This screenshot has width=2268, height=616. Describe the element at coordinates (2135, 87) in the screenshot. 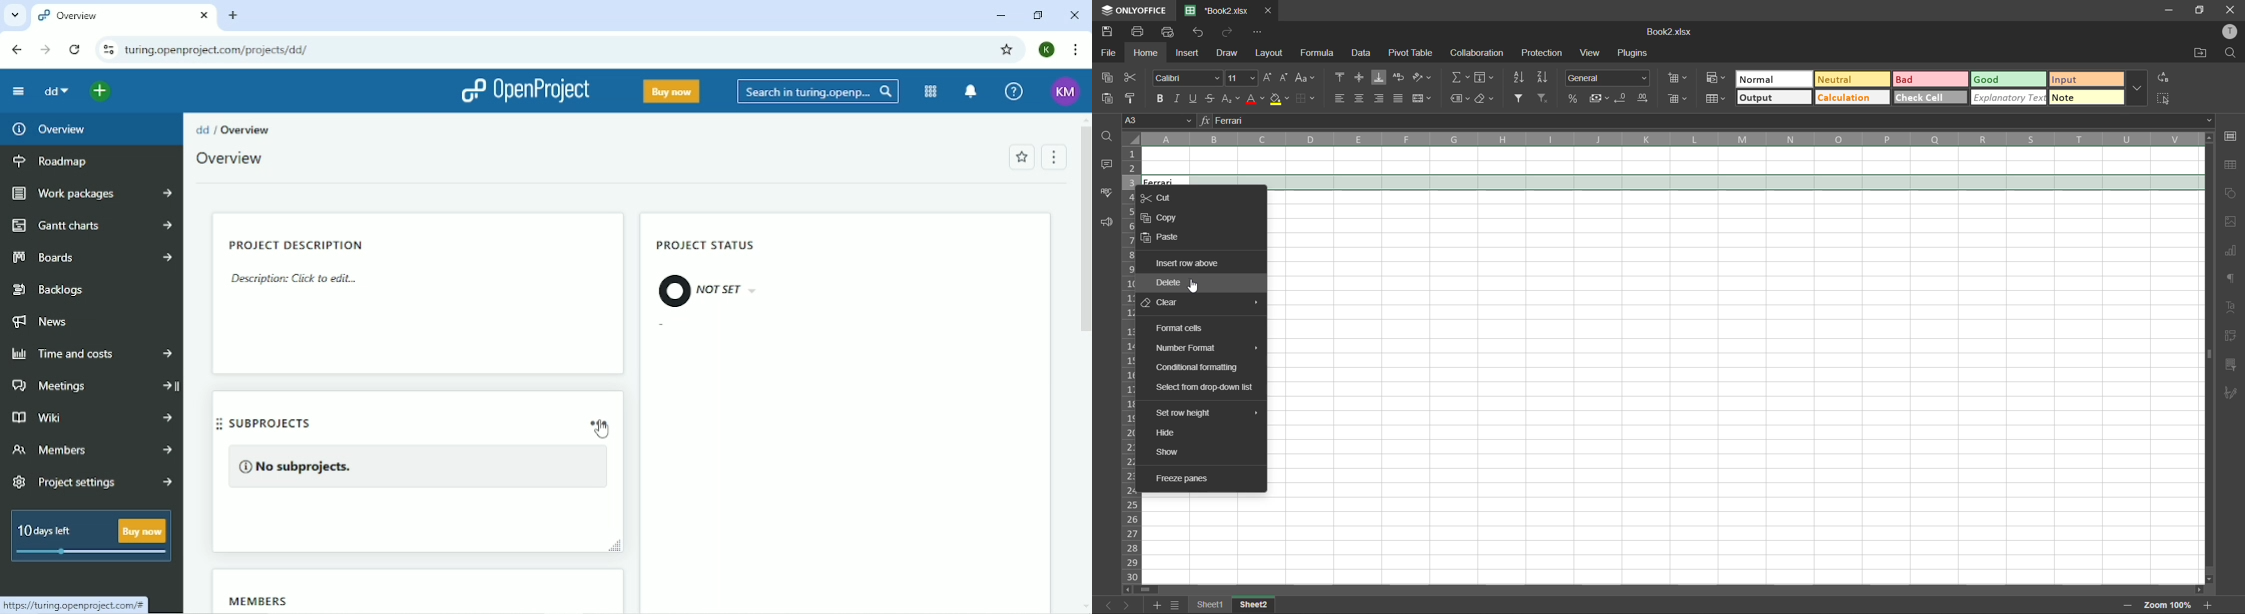

I see `more options` at that location.